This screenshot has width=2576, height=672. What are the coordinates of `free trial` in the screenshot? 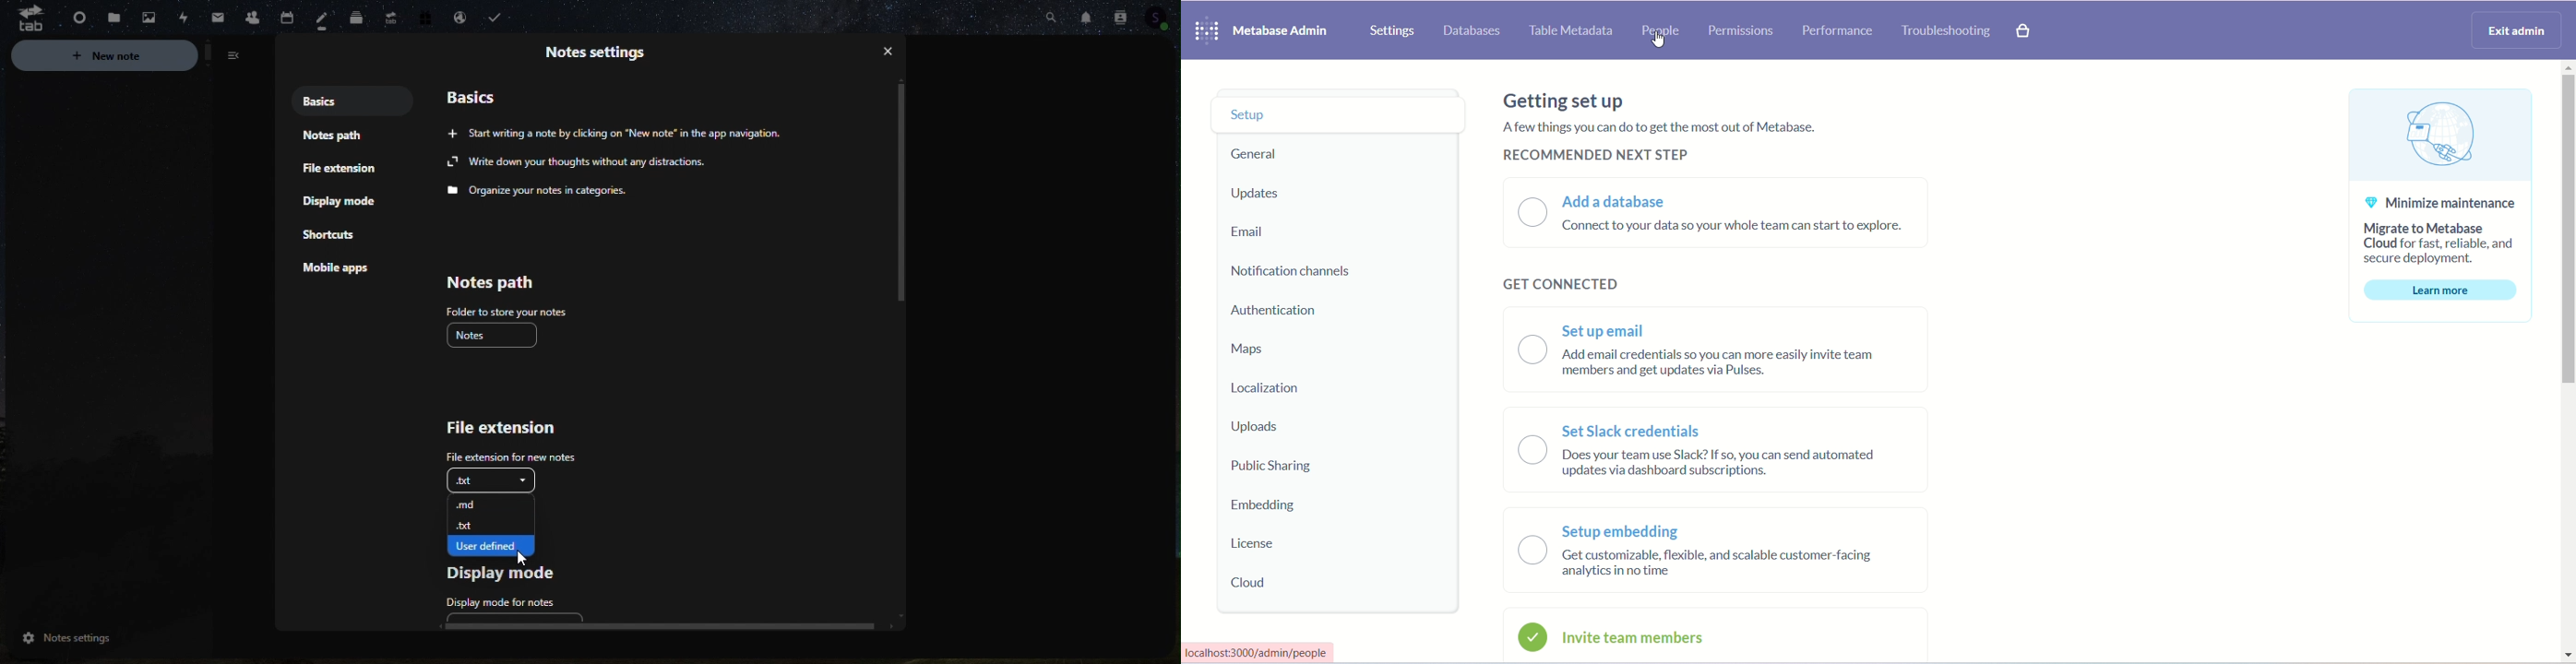 It's located at (425, 17).